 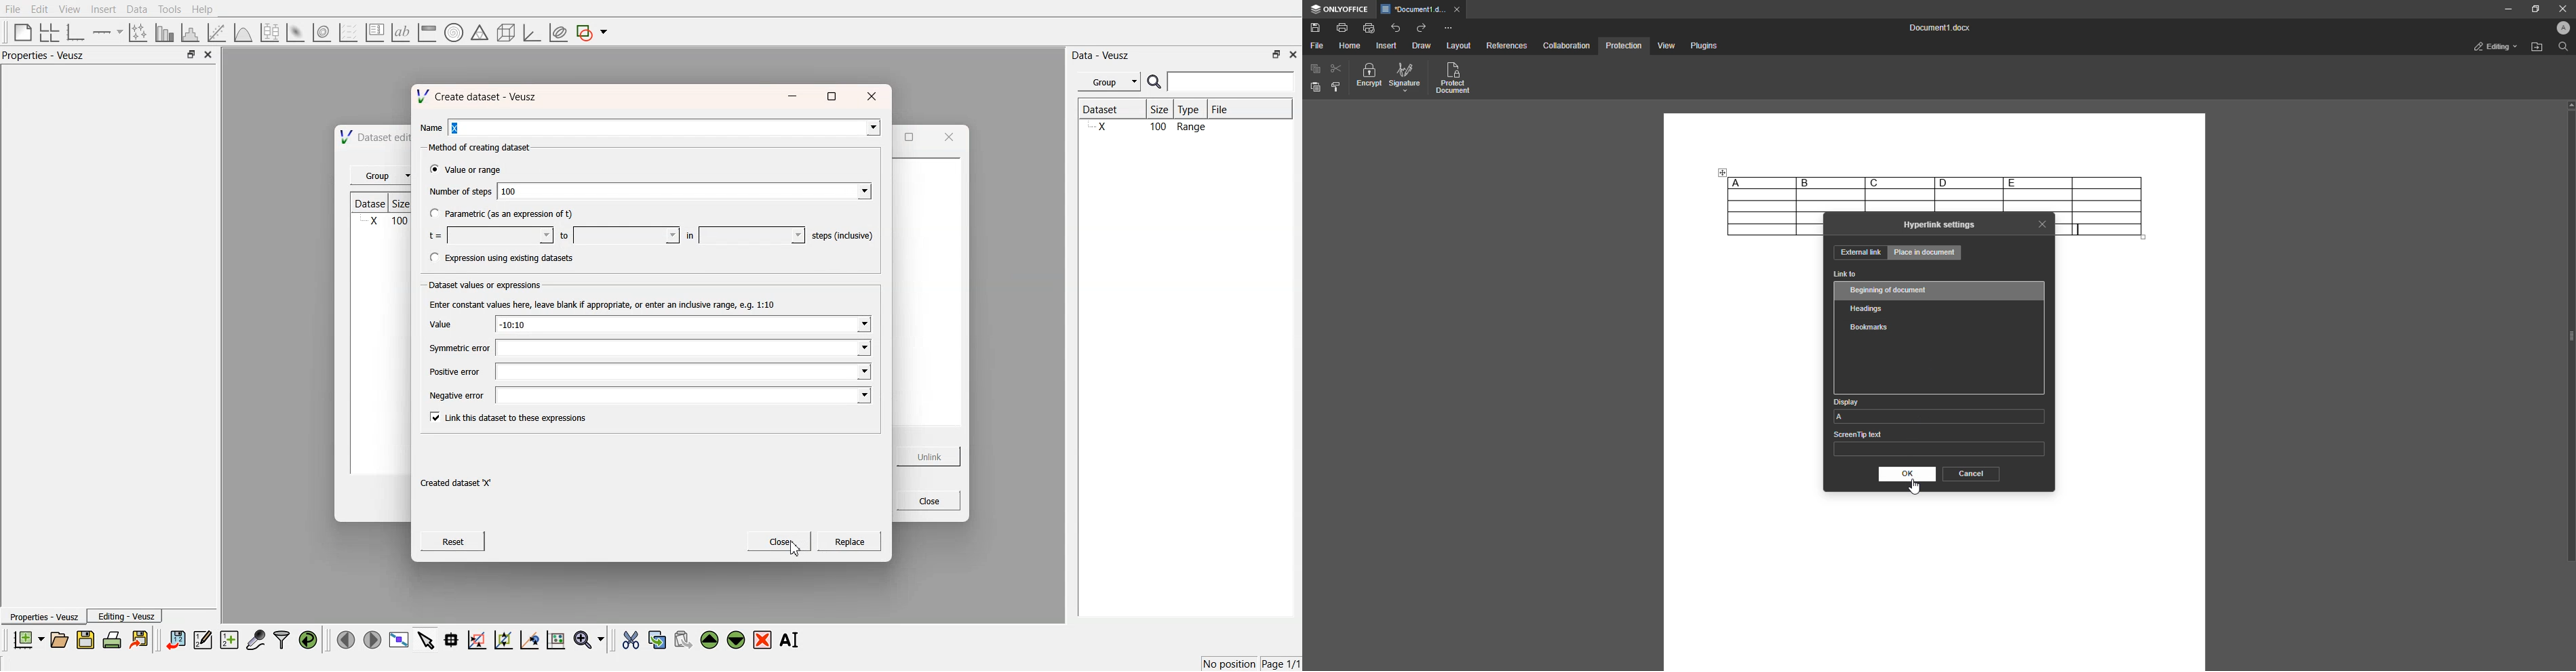 I want to click on remove the selected widgets, so click(x=764, y=640).